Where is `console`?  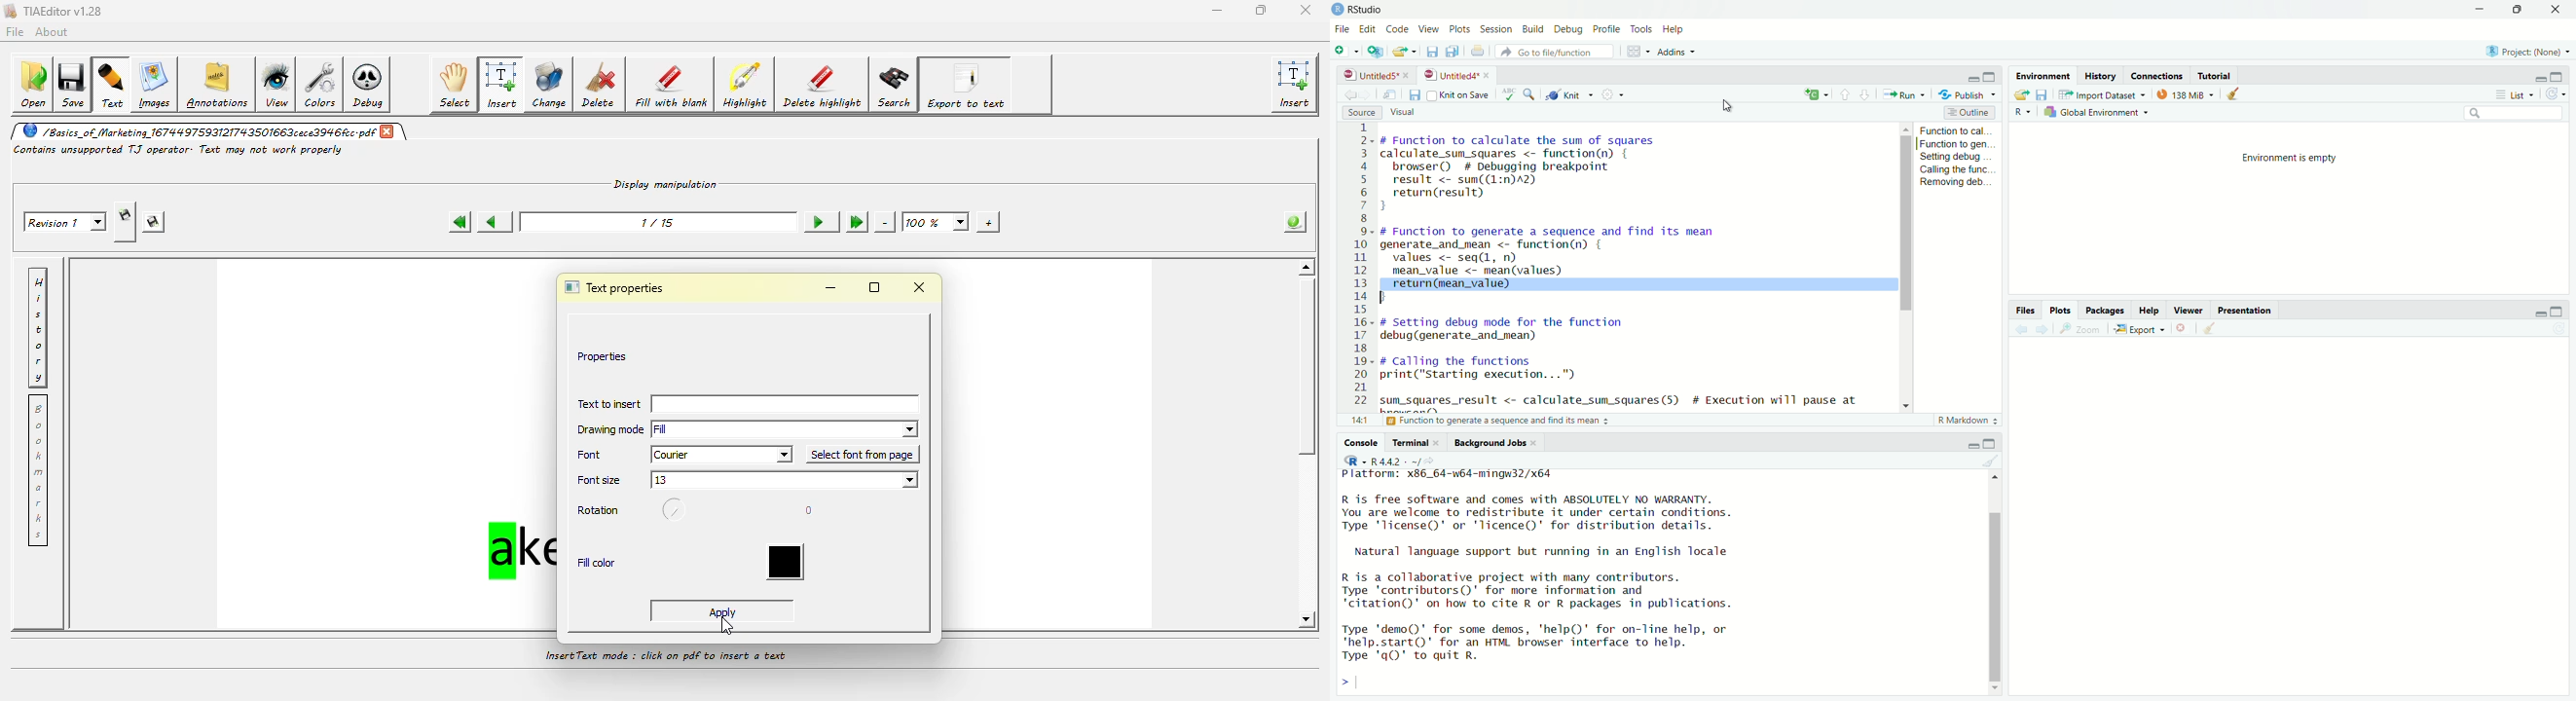
console is located at coordinates (1357, 443).